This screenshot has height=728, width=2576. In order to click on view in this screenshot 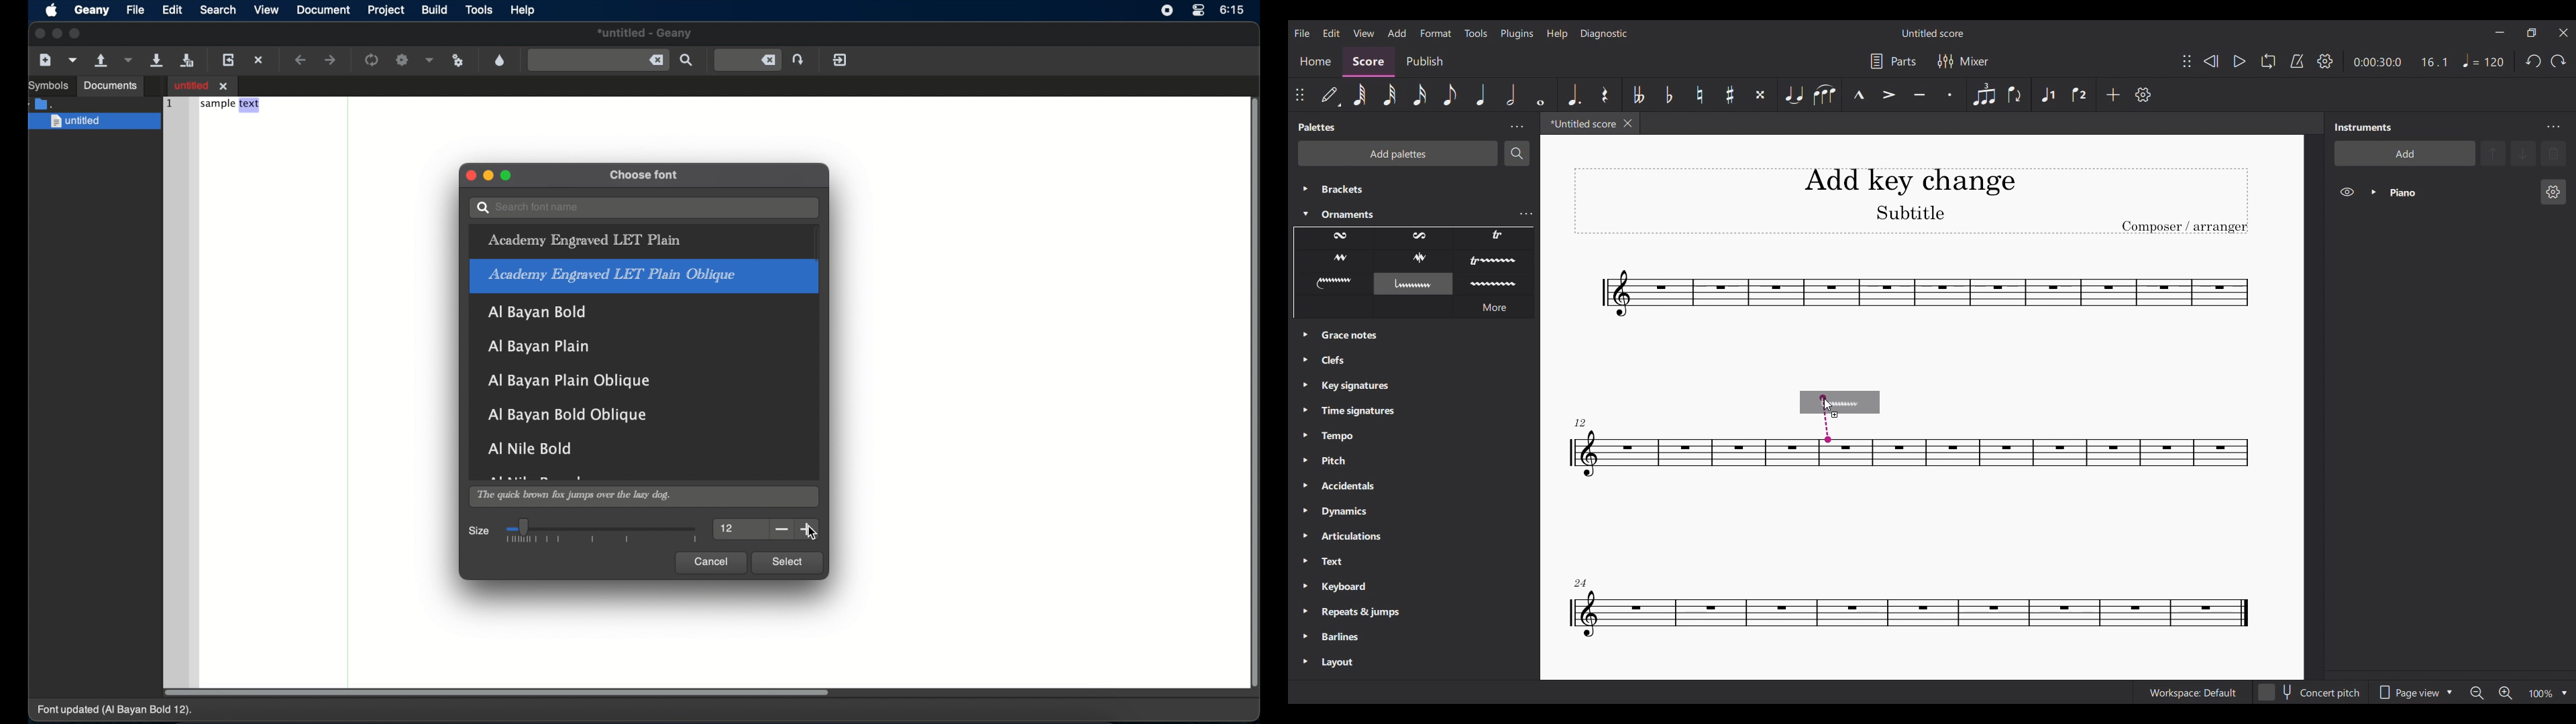, I will do `click(266, 11)`.